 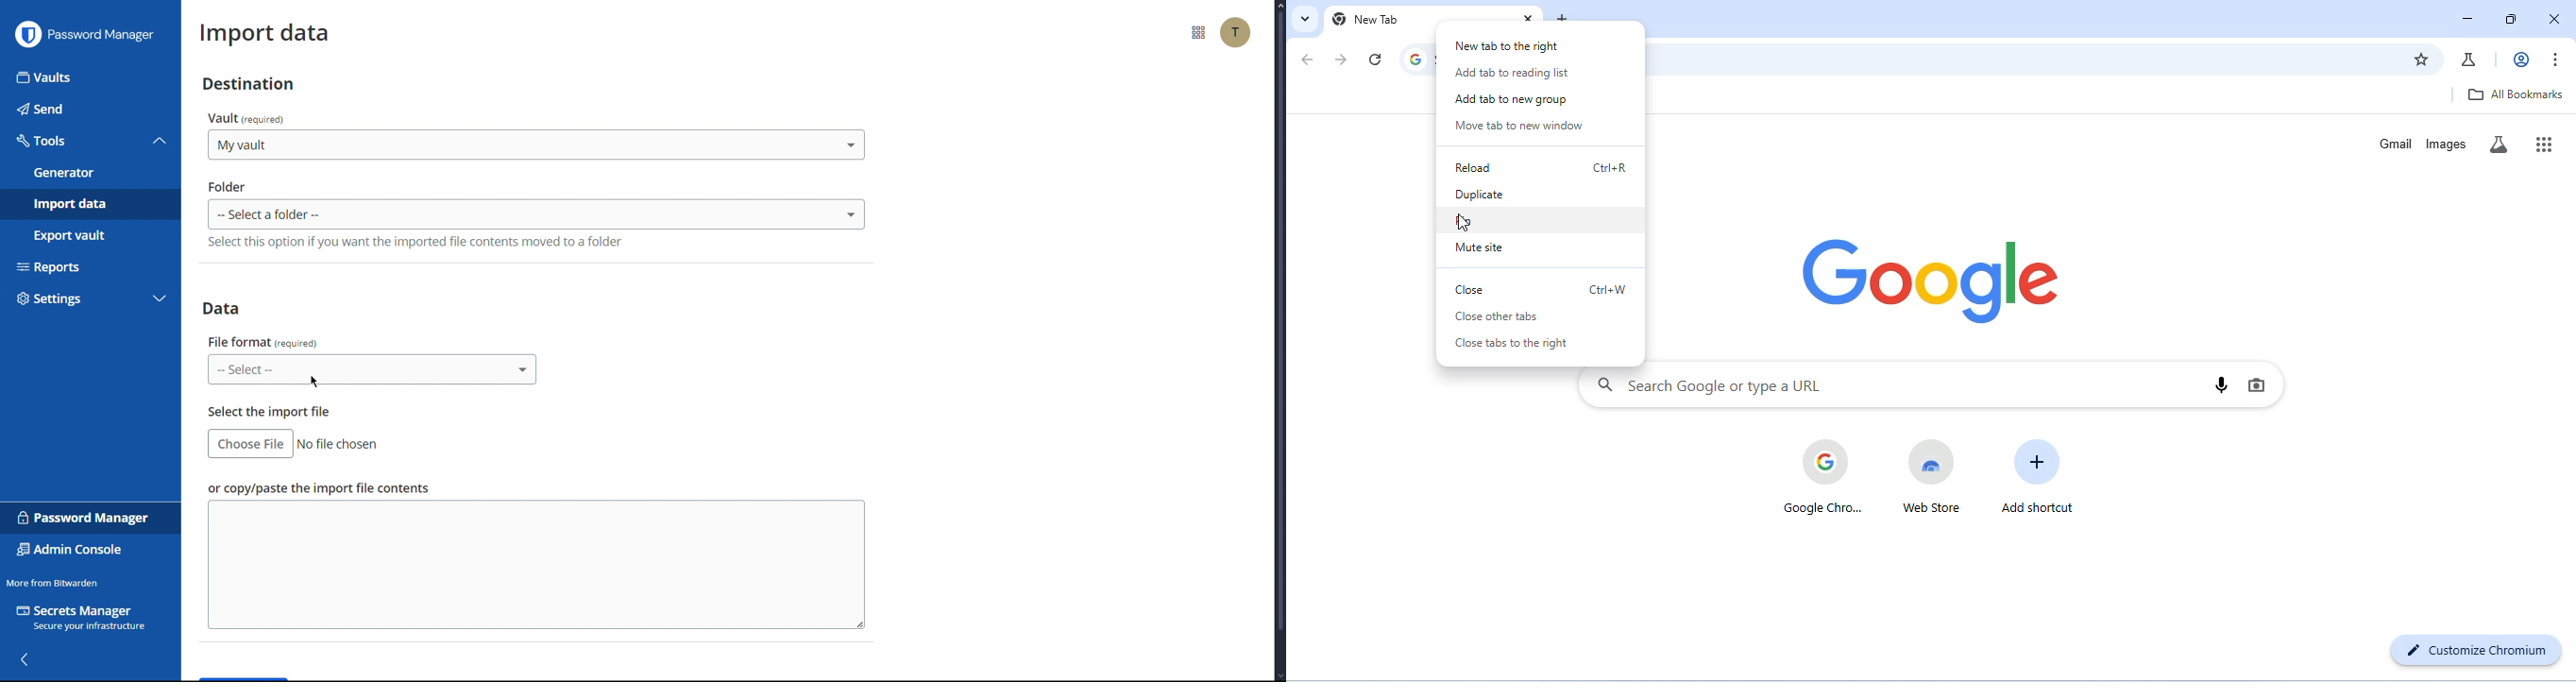 What do you see at coordinates (84, 619) in the screenshot?
I see `Secrets Manager` at bounding box center [84, 619].